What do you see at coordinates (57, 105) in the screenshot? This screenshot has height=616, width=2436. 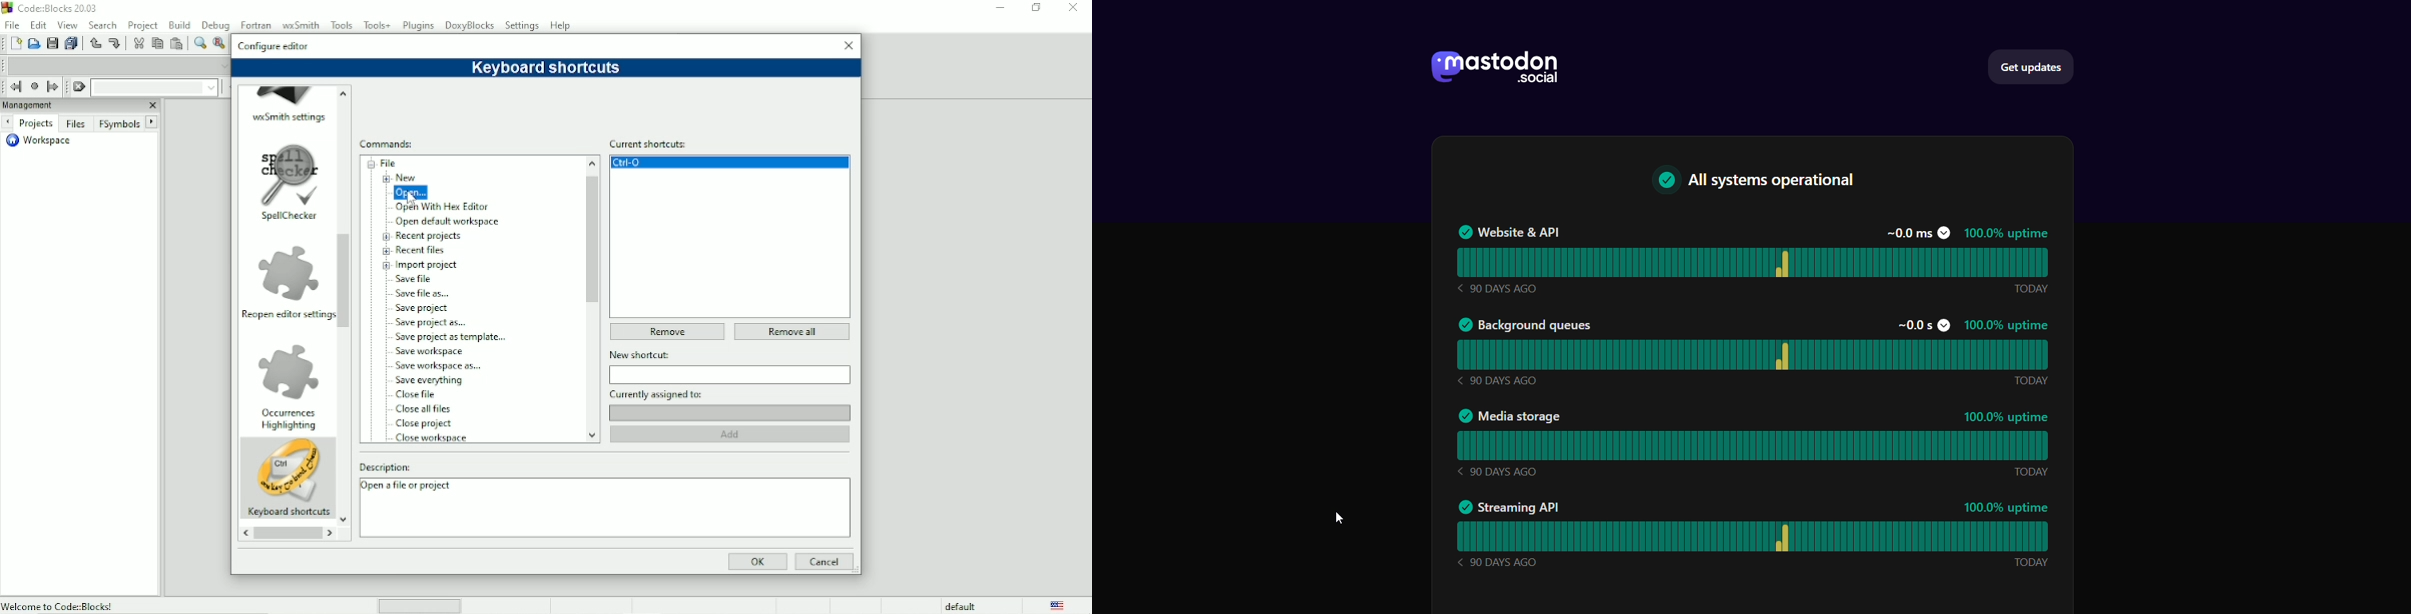 I see `Managment` at bounding box center [57, 105].